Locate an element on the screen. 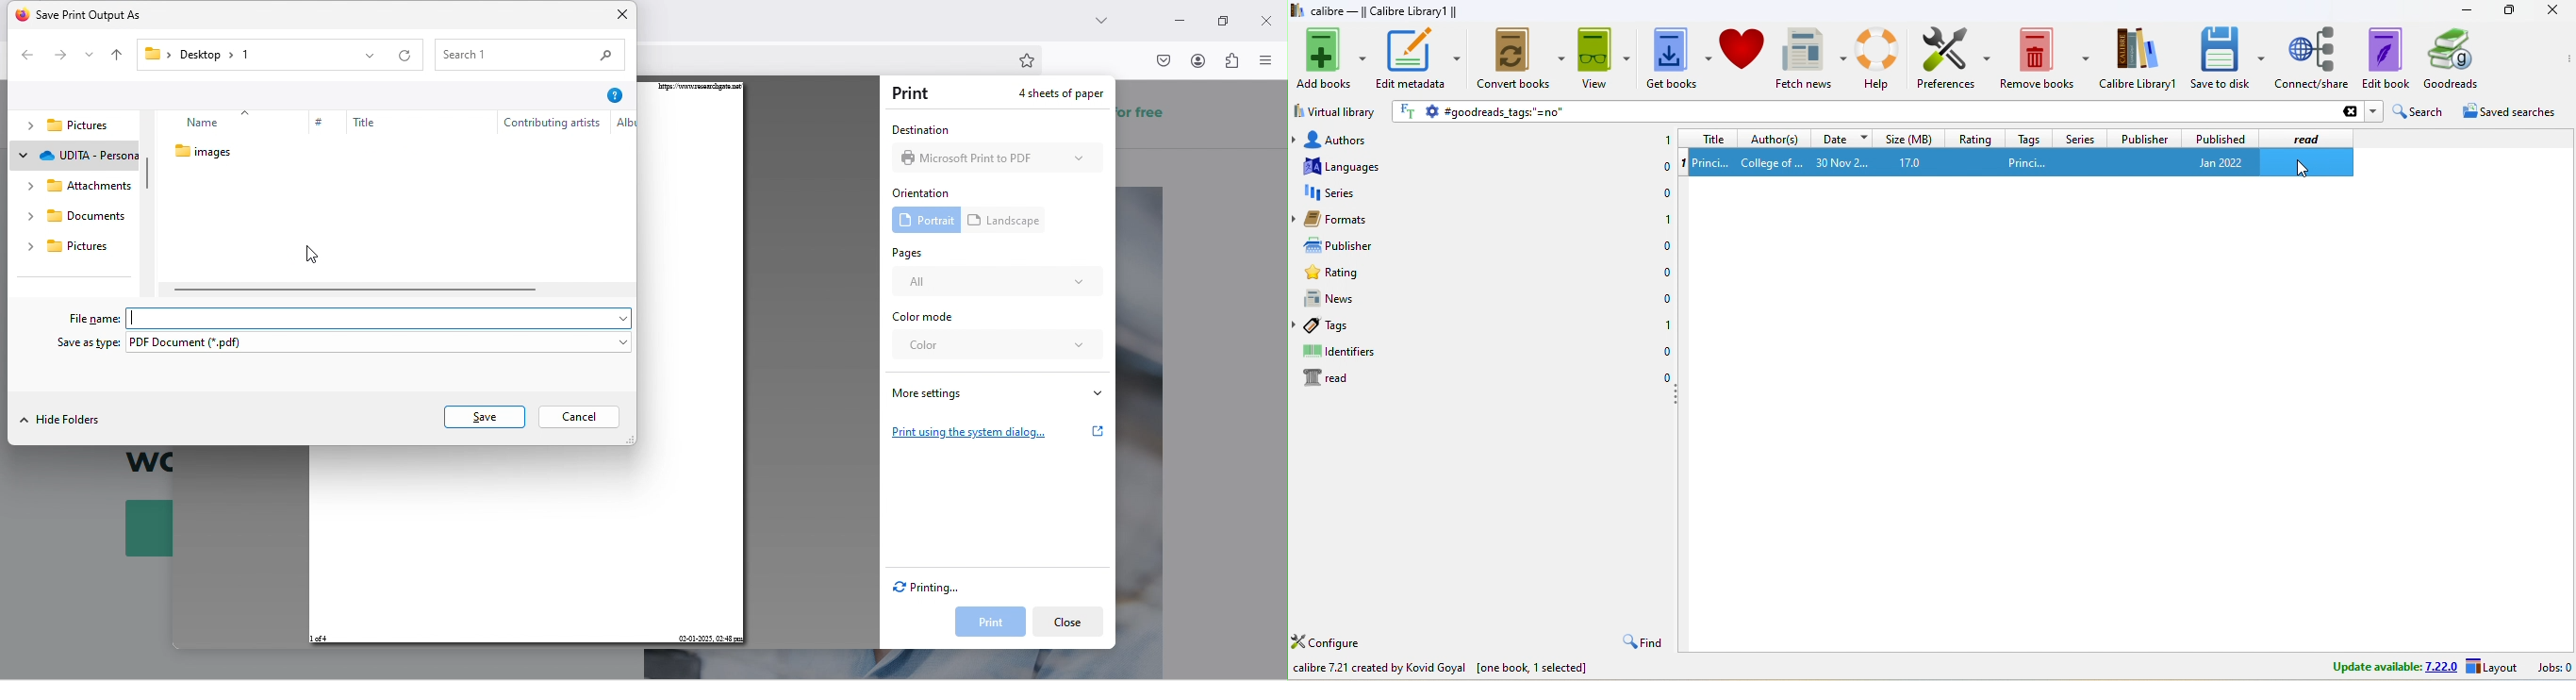  calibre 7.21 created by Kovid Goyal [one book, 1 selected] is located at coordinates (1440, 669).